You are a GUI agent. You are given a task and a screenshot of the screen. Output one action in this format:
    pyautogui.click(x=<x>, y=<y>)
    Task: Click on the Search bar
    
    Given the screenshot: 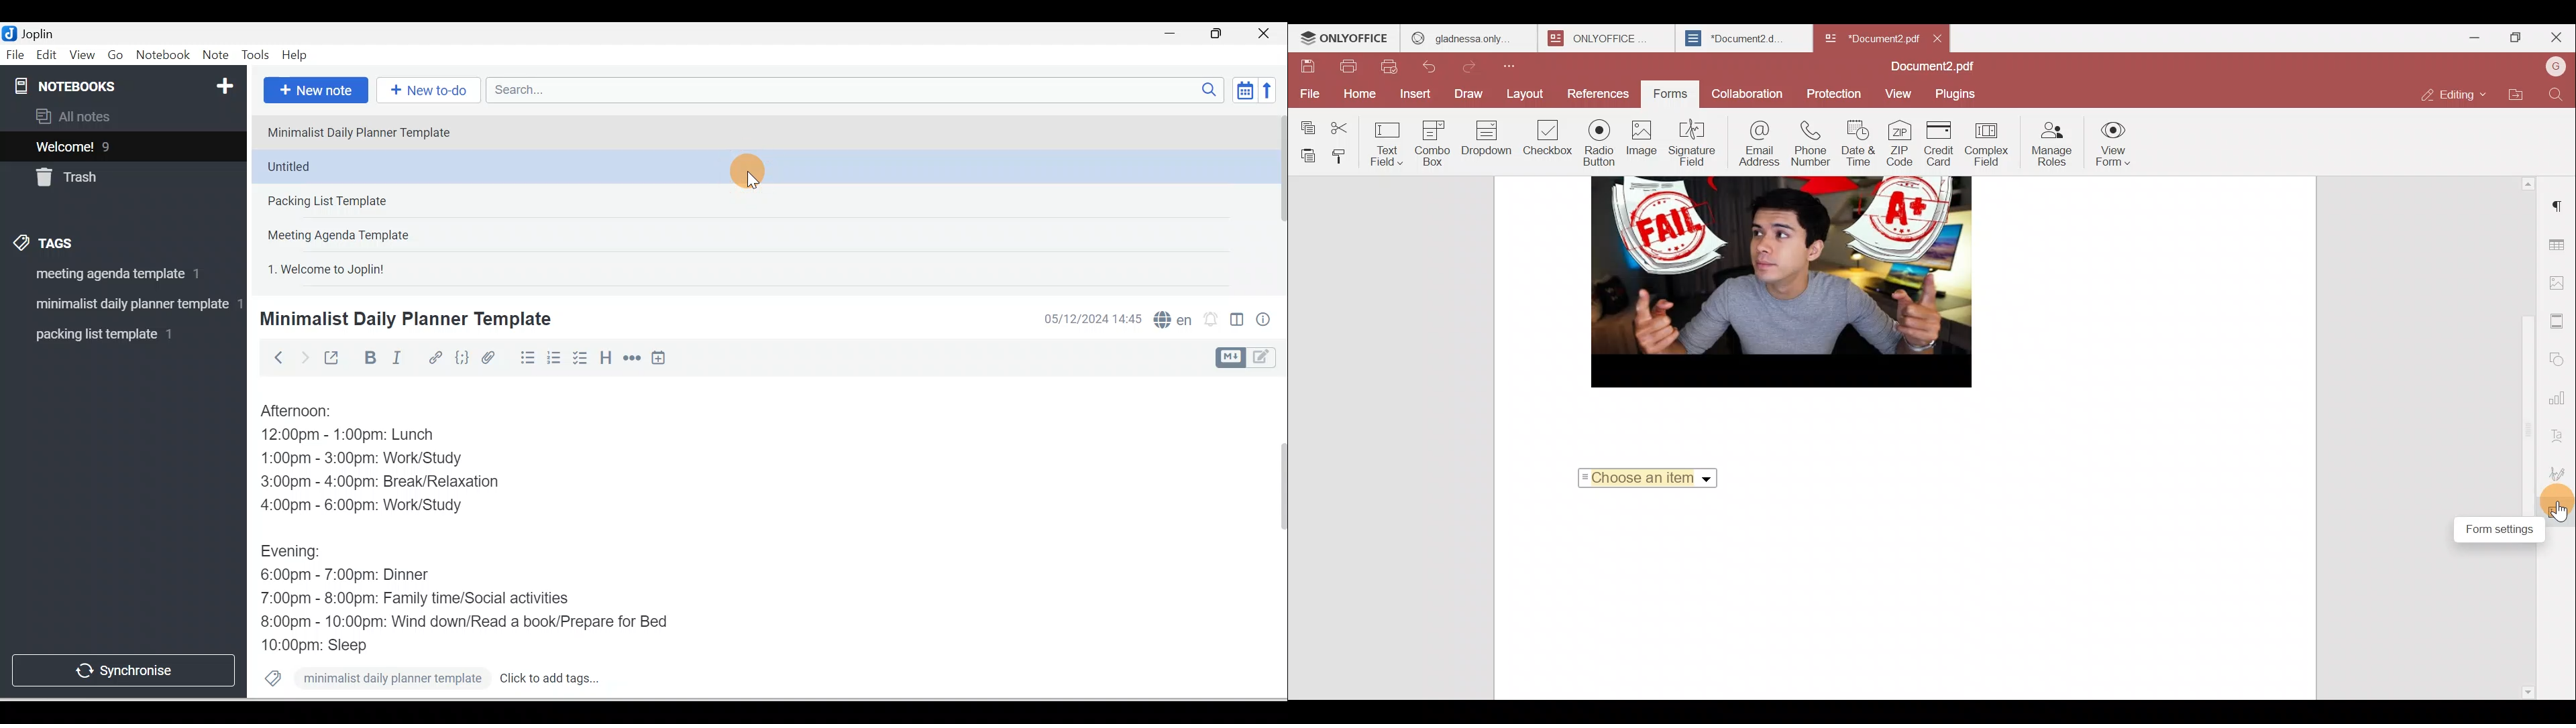 What is the action you would take?
    pyautogui.click(x=859, y=90)
    